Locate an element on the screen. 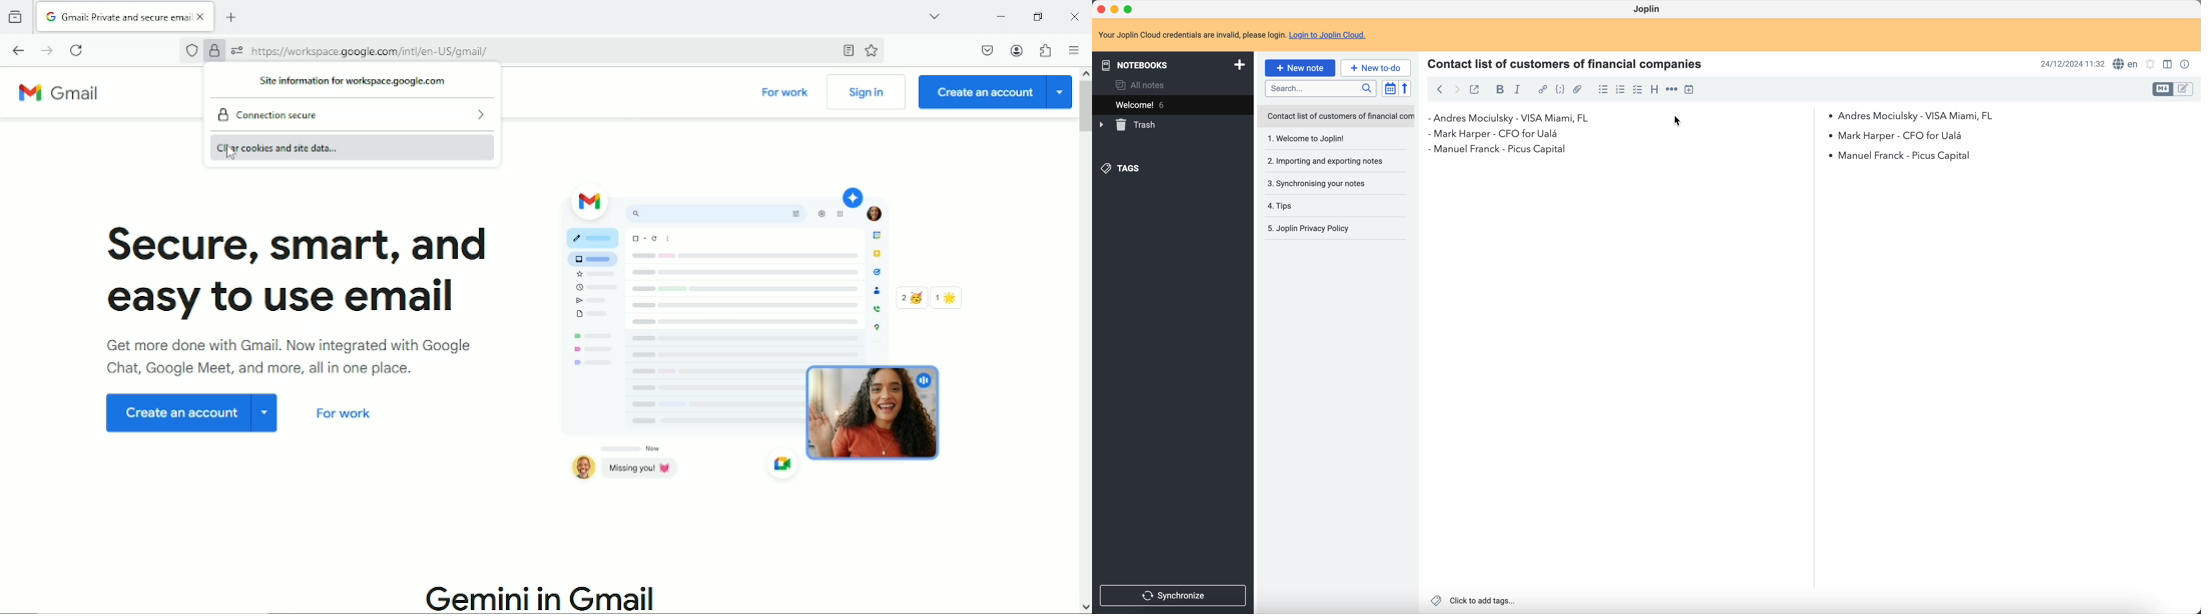  insert time is located at coordinates (1689, 89).